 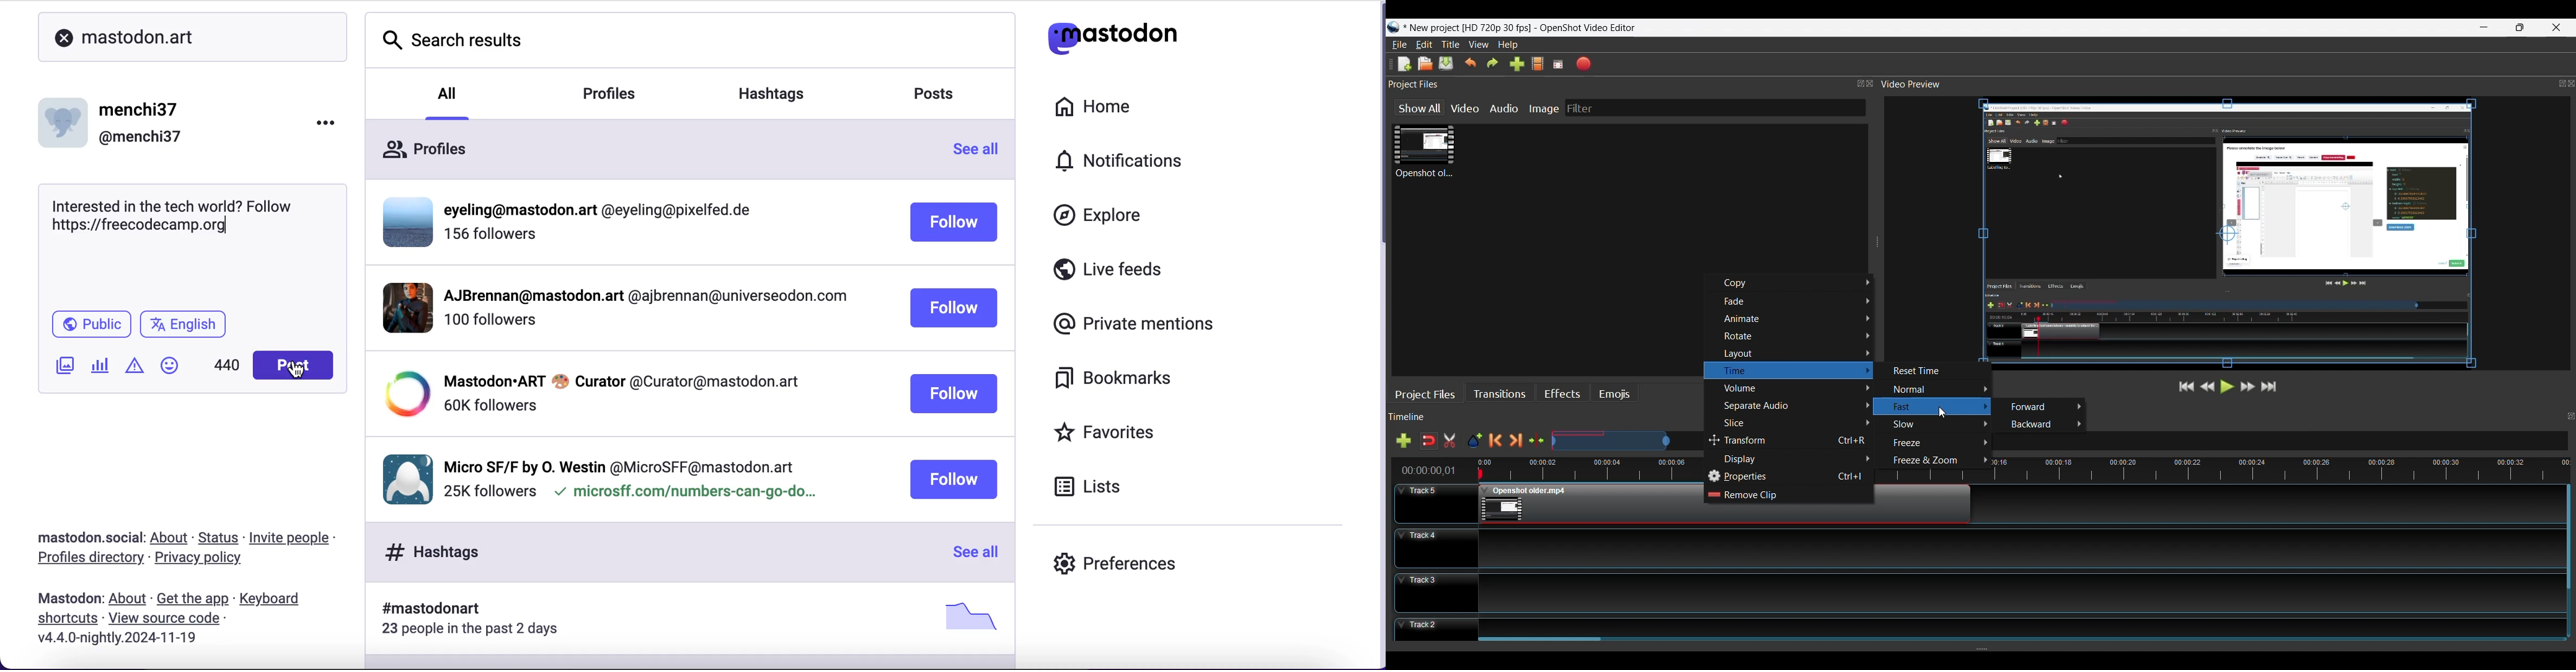 What do you see at coordinates (1627, 439) in the screenshot?
I see `Zoom Slide` at bounding box center [1627, 439].